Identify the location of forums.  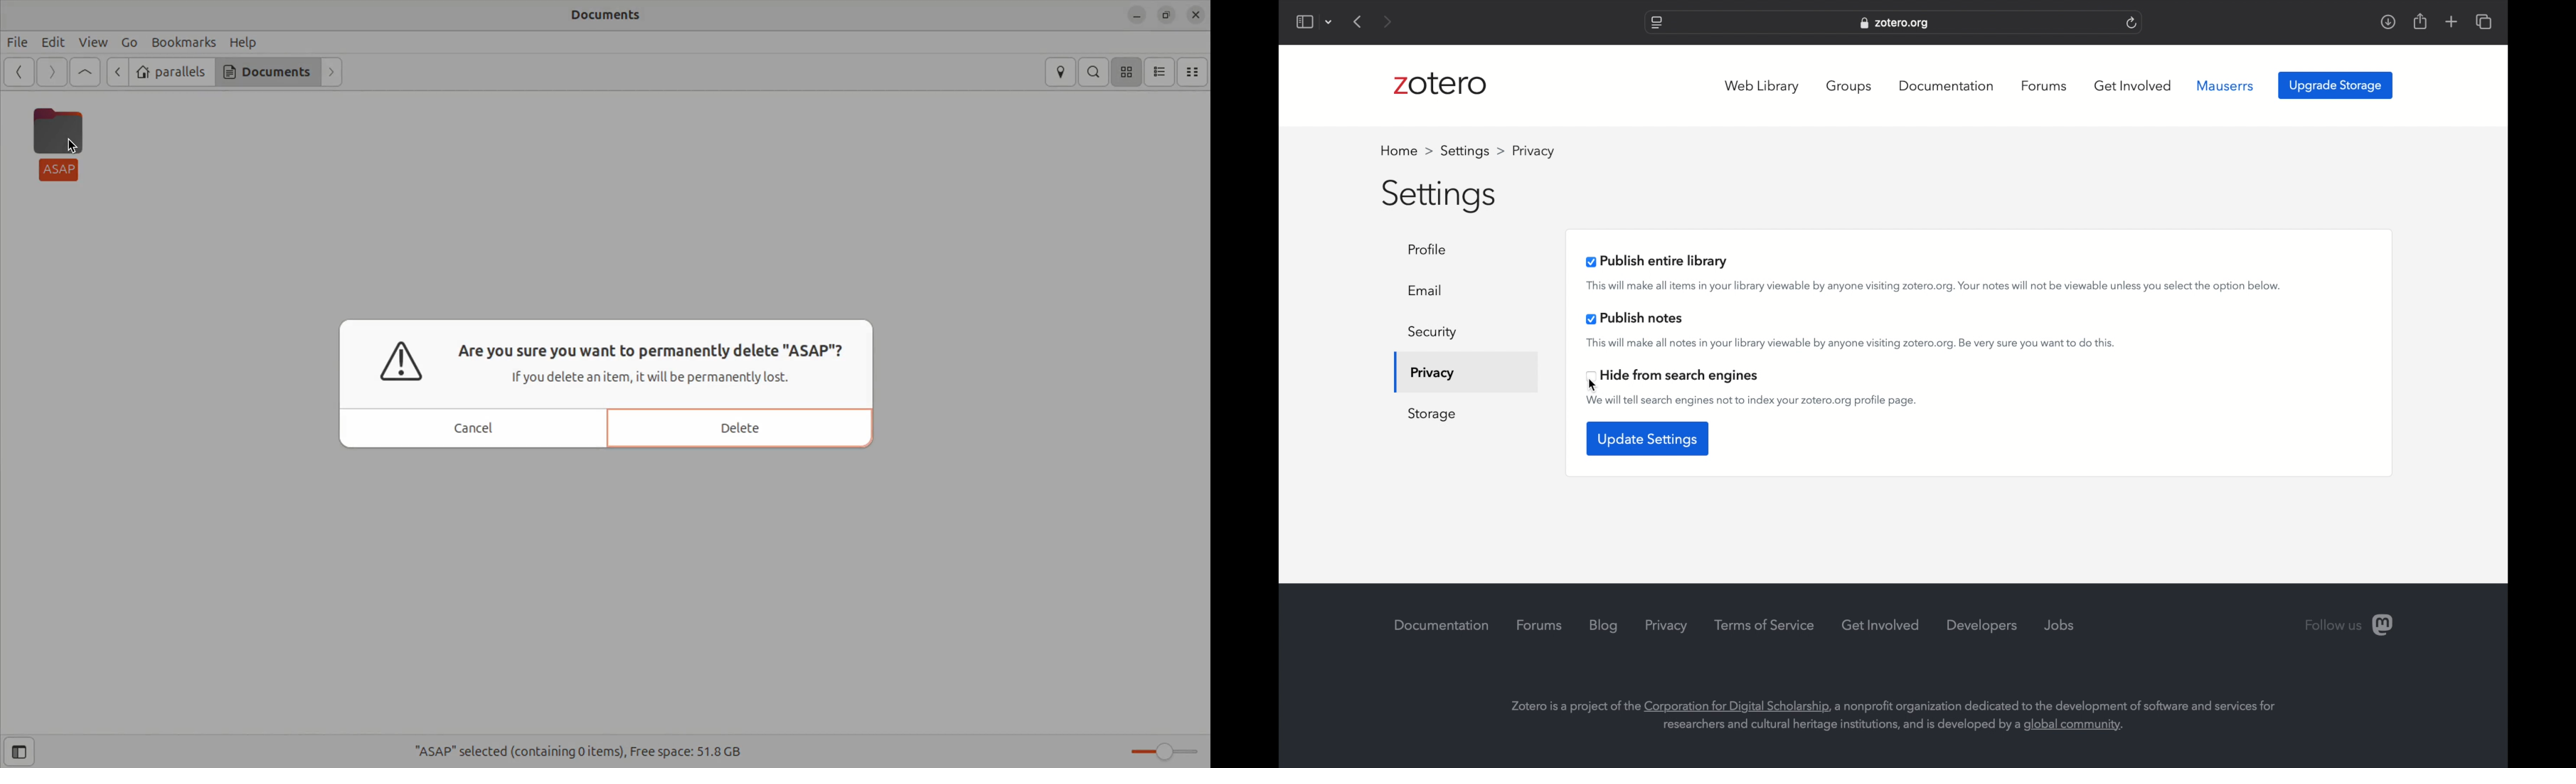
(1538, 625).